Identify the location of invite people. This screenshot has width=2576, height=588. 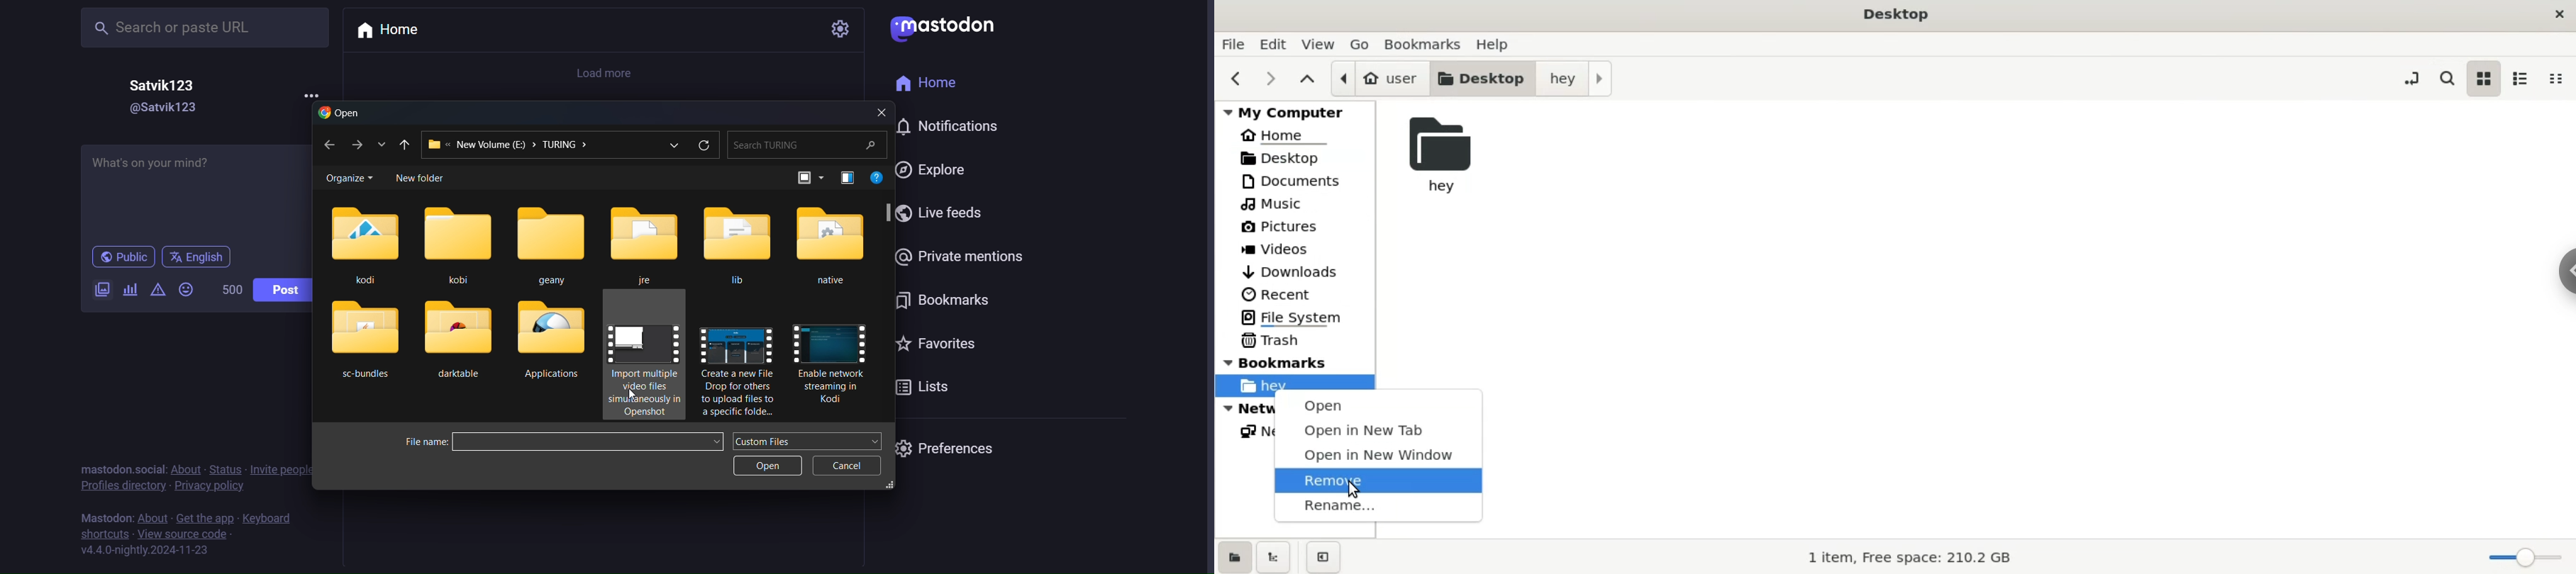
(283, 470).